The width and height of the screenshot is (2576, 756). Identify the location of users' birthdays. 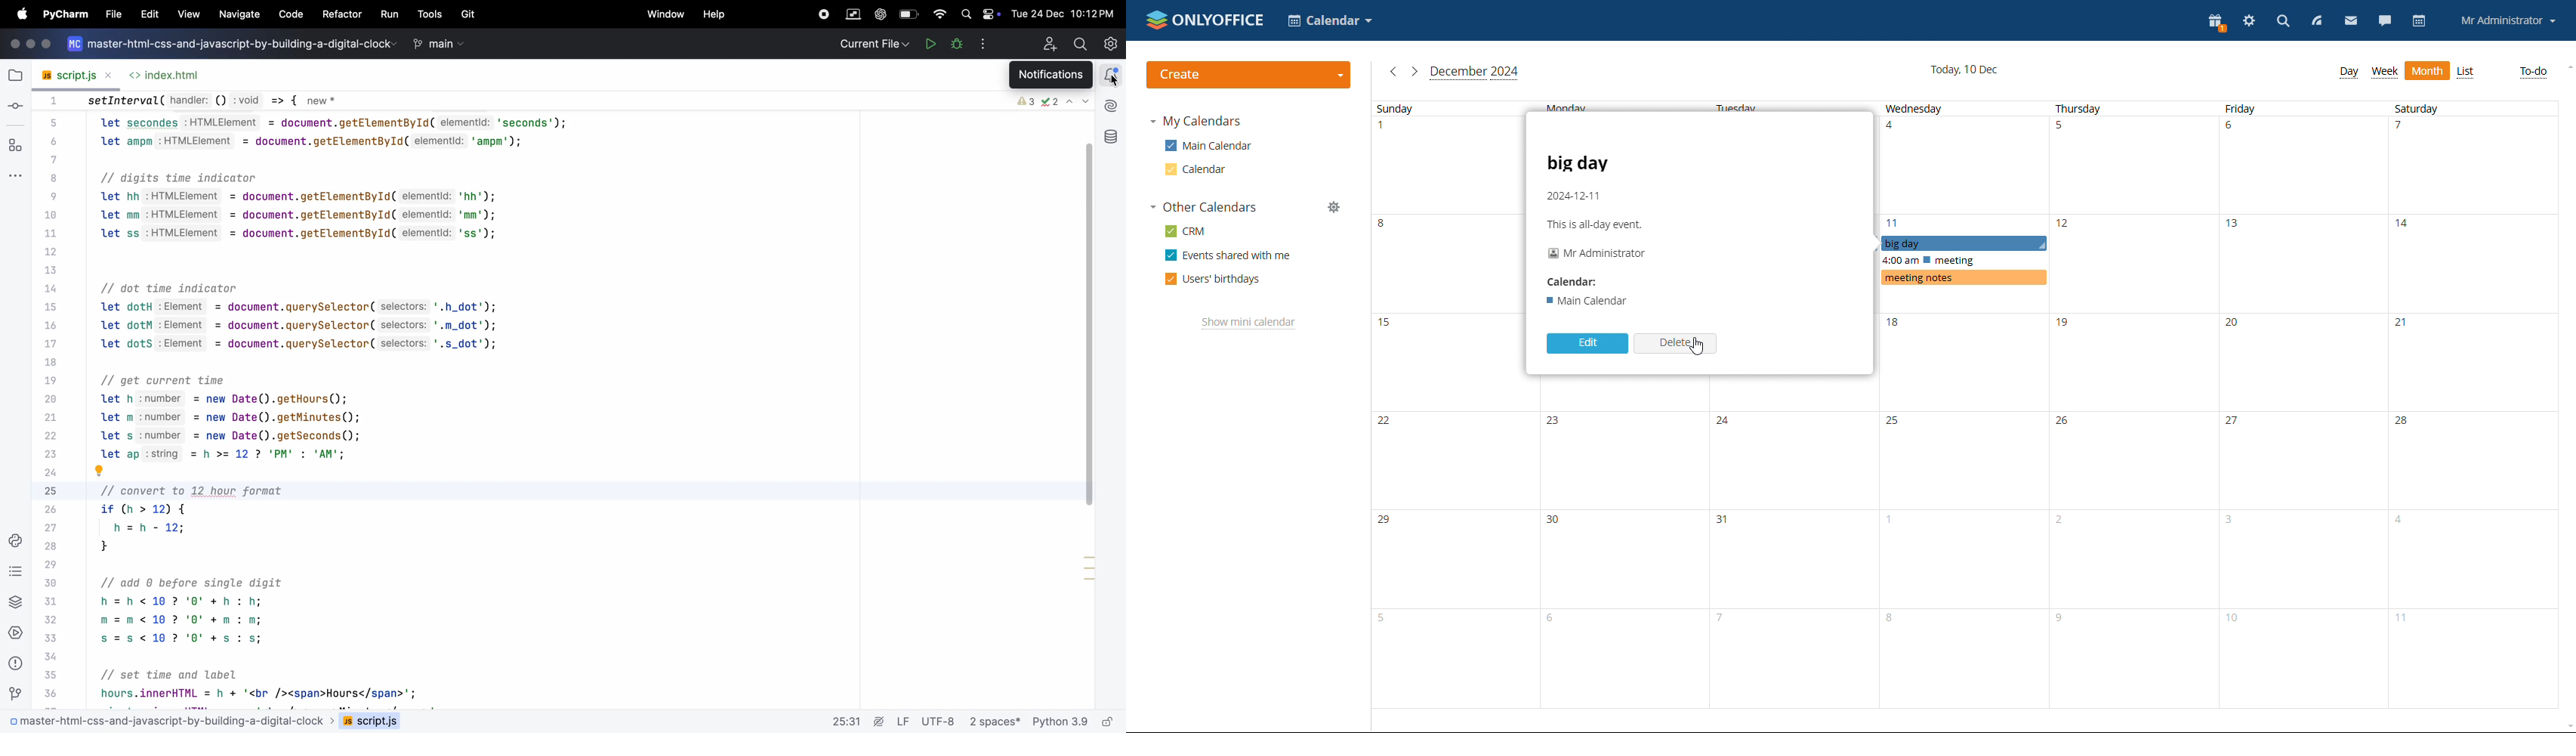
(1212, 280).